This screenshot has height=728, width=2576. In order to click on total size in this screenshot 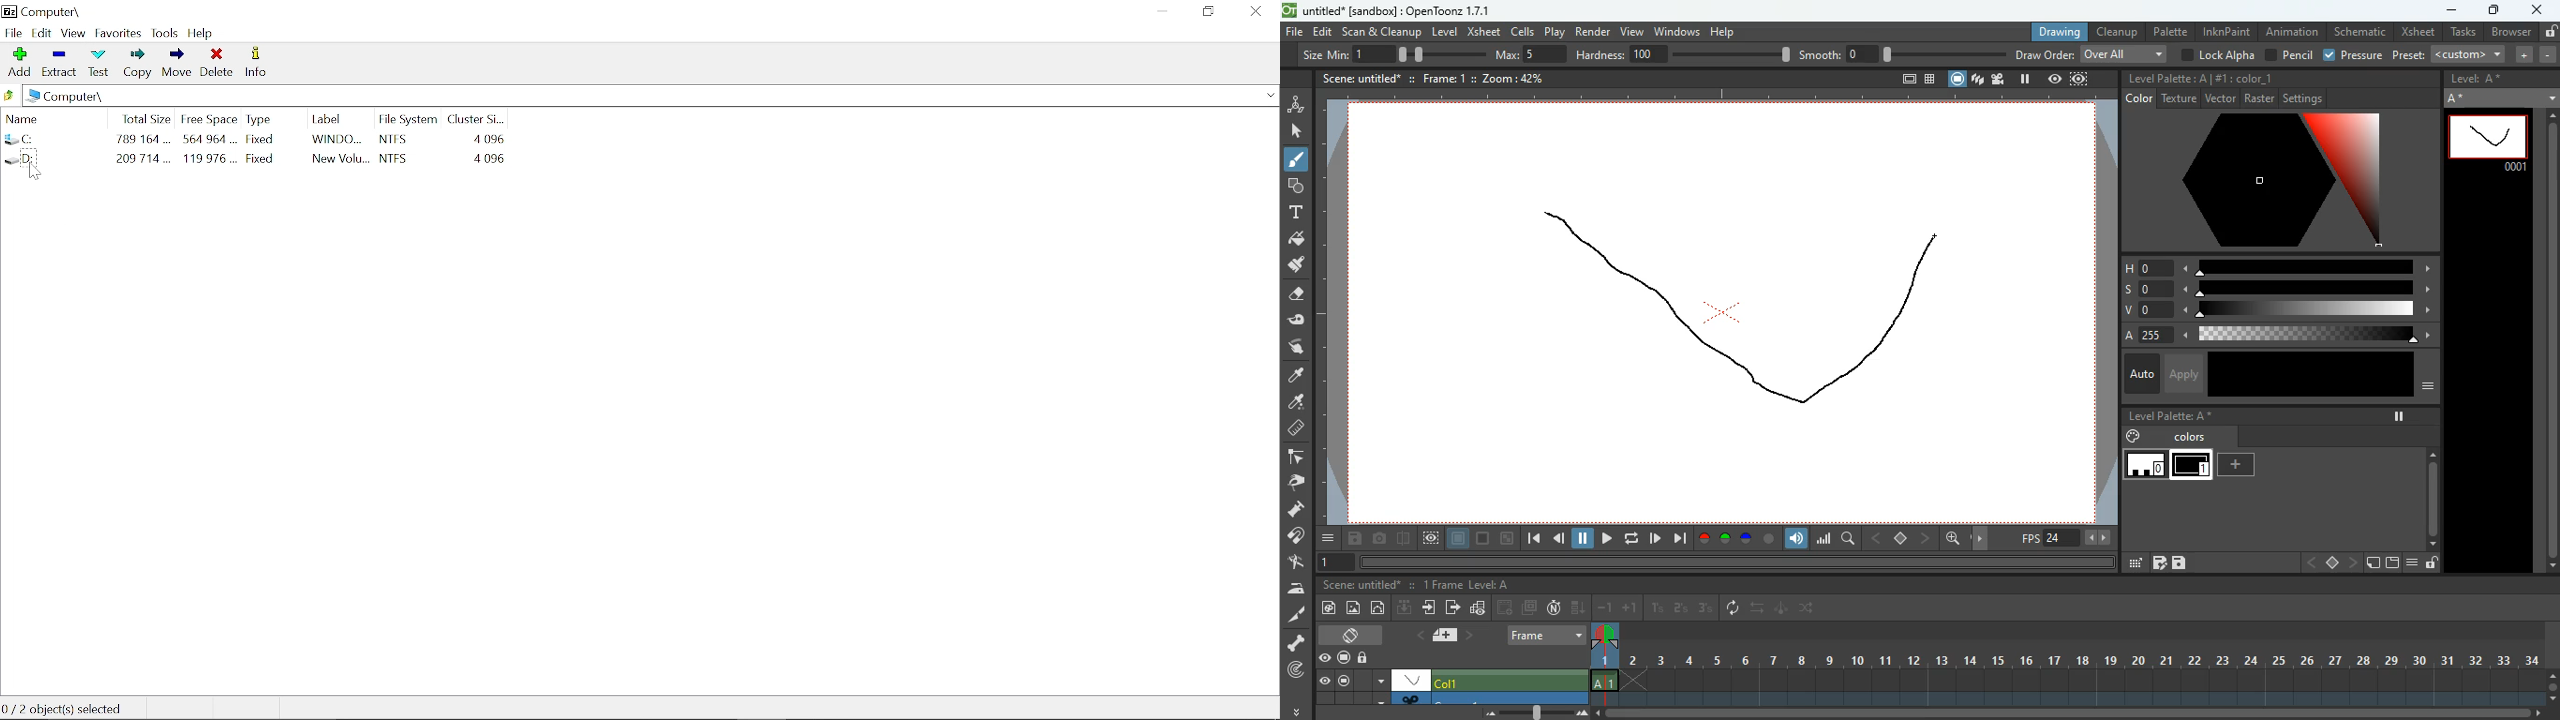, I will do `click(145, 117)`.